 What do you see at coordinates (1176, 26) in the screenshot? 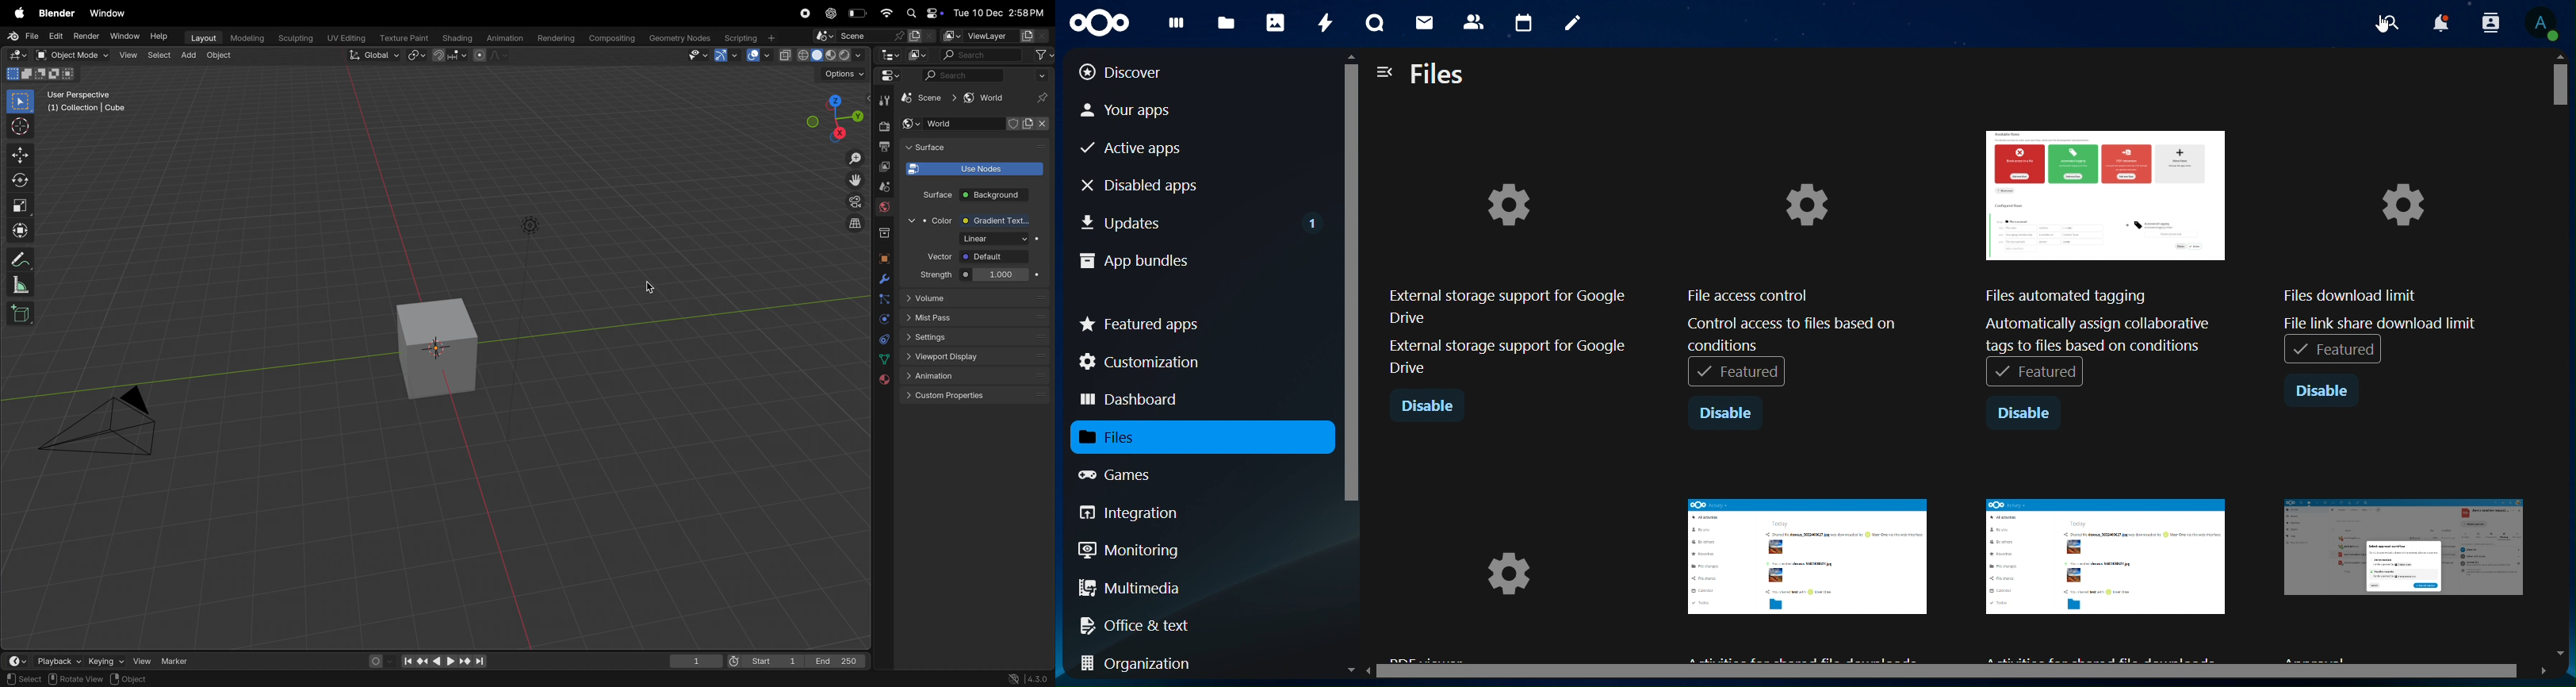
I see `dashboard` at bounding box center [1176, 26].